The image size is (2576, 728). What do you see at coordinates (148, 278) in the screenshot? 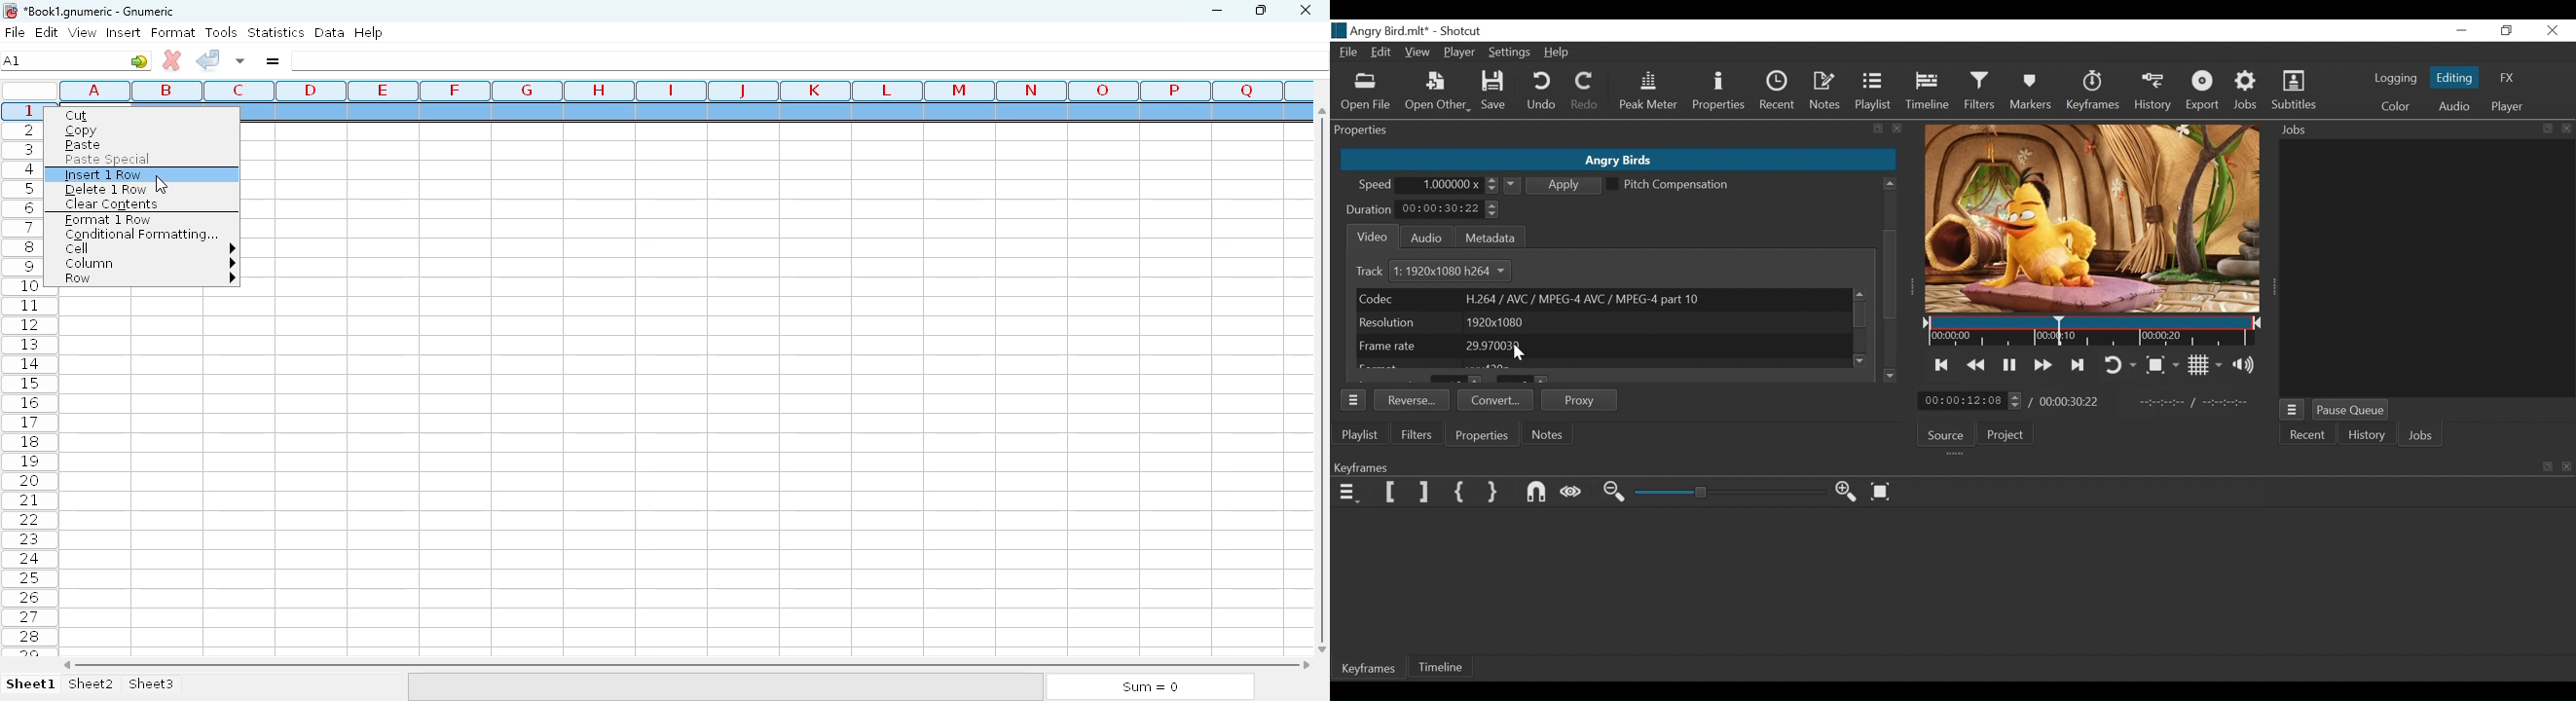
I see `row` at bounding box center [148, 278].